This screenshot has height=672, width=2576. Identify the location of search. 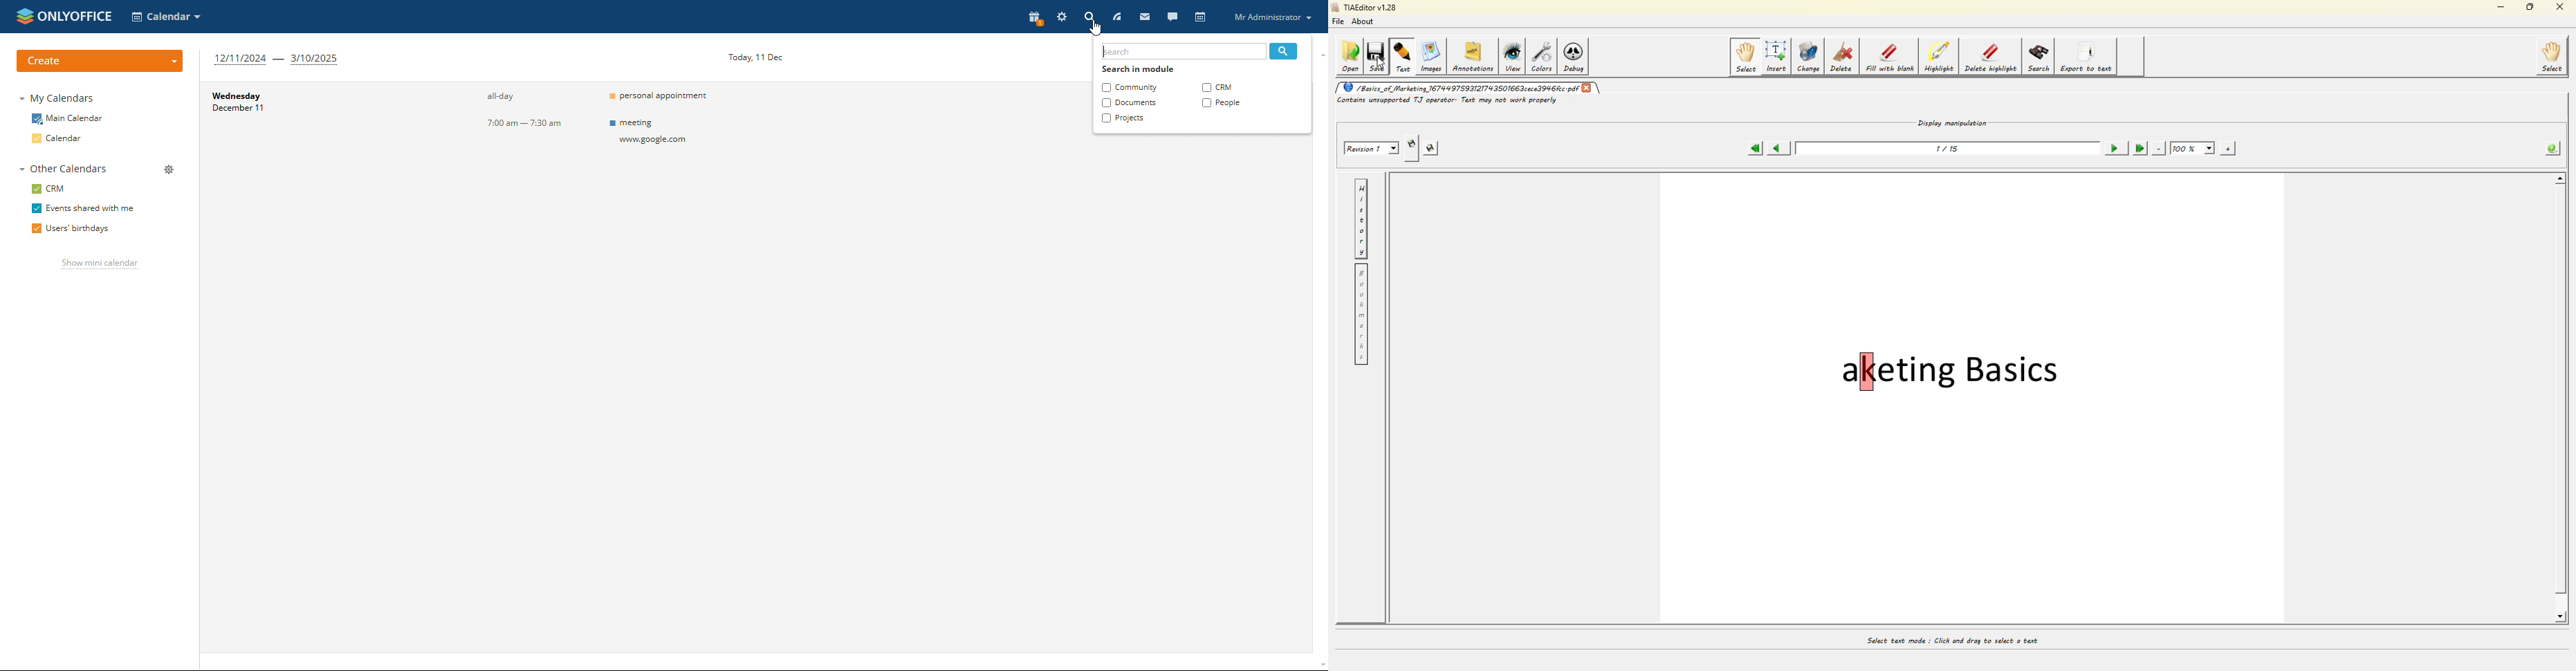
(1089, 17).